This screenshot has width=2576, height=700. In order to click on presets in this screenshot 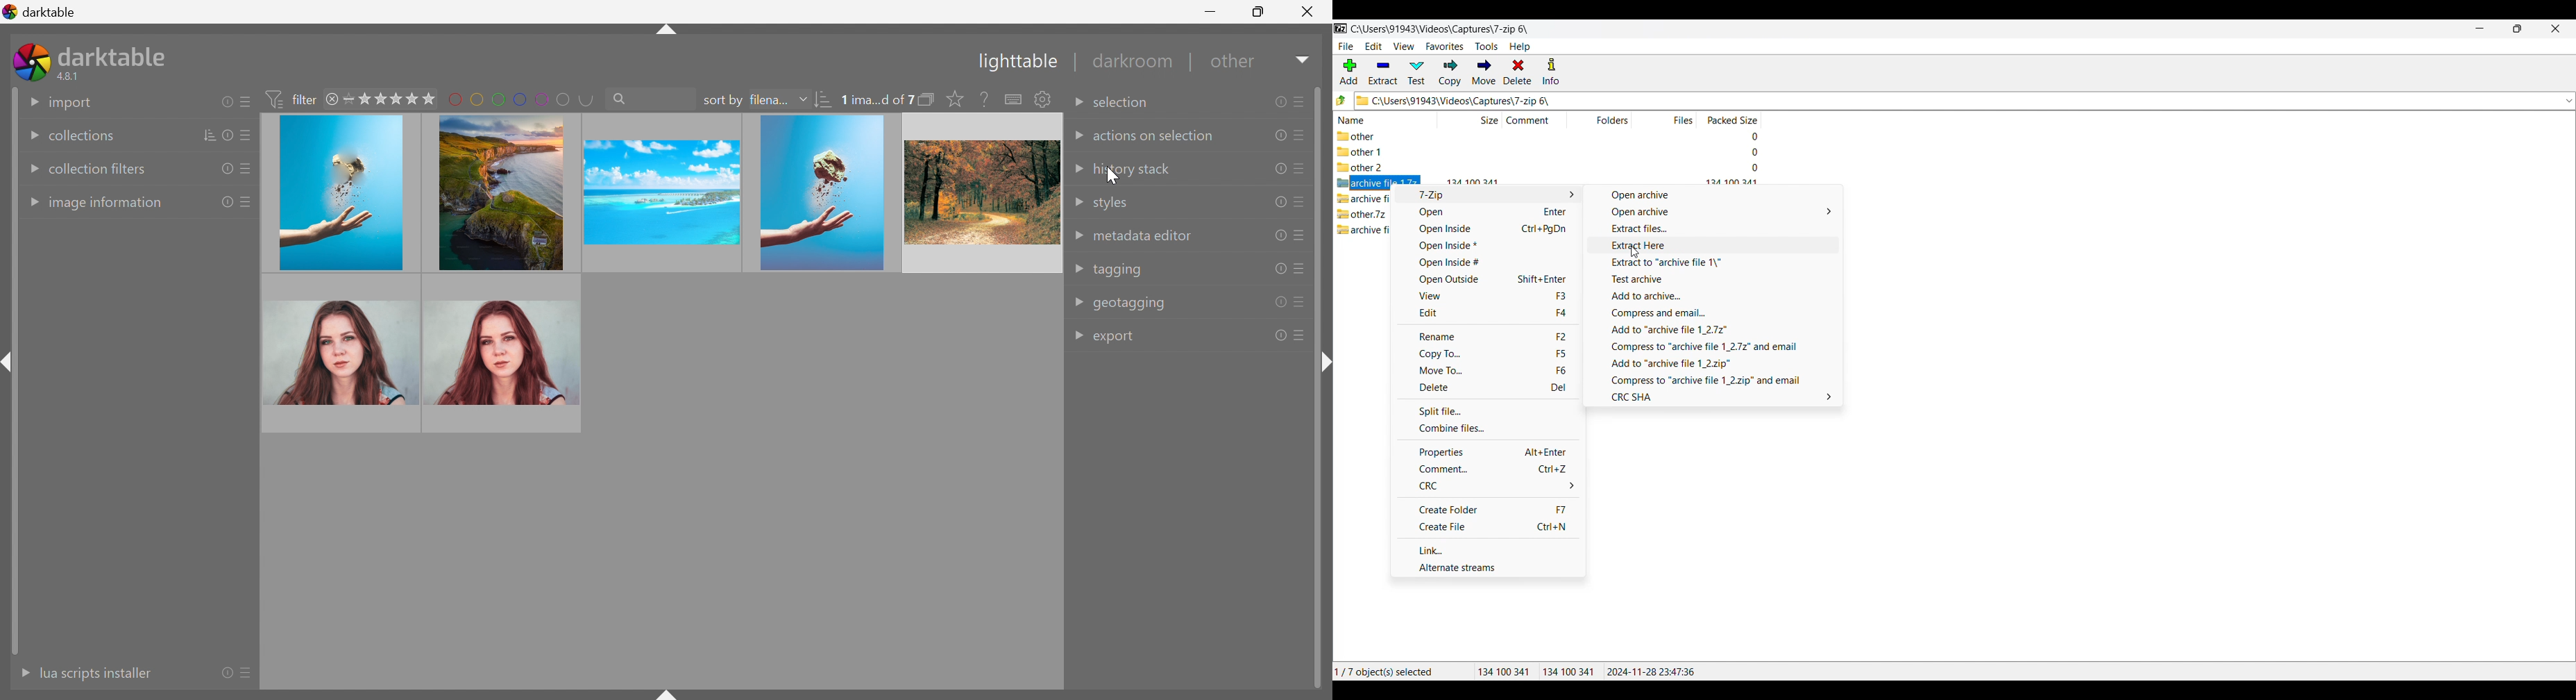, I will do `click(1305, 268)`.